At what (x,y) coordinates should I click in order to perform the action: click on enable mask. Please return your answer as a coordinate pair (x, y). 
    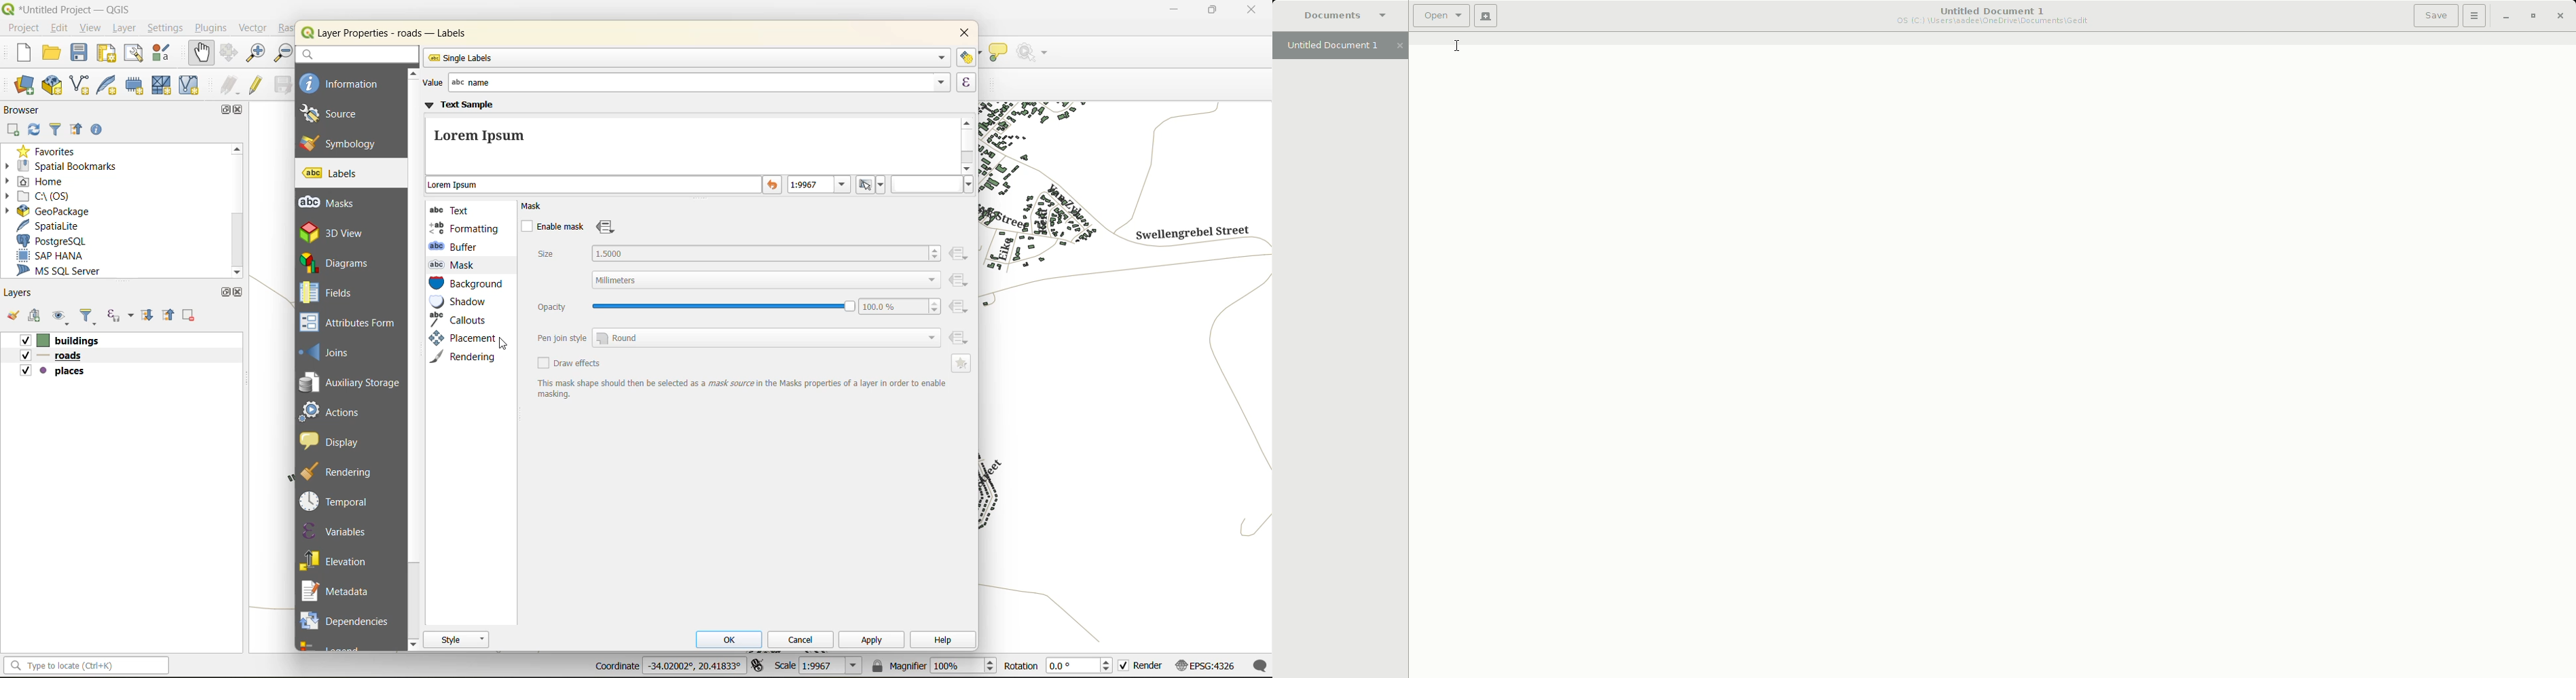
    Looking at the image, I should click on (552, 227).